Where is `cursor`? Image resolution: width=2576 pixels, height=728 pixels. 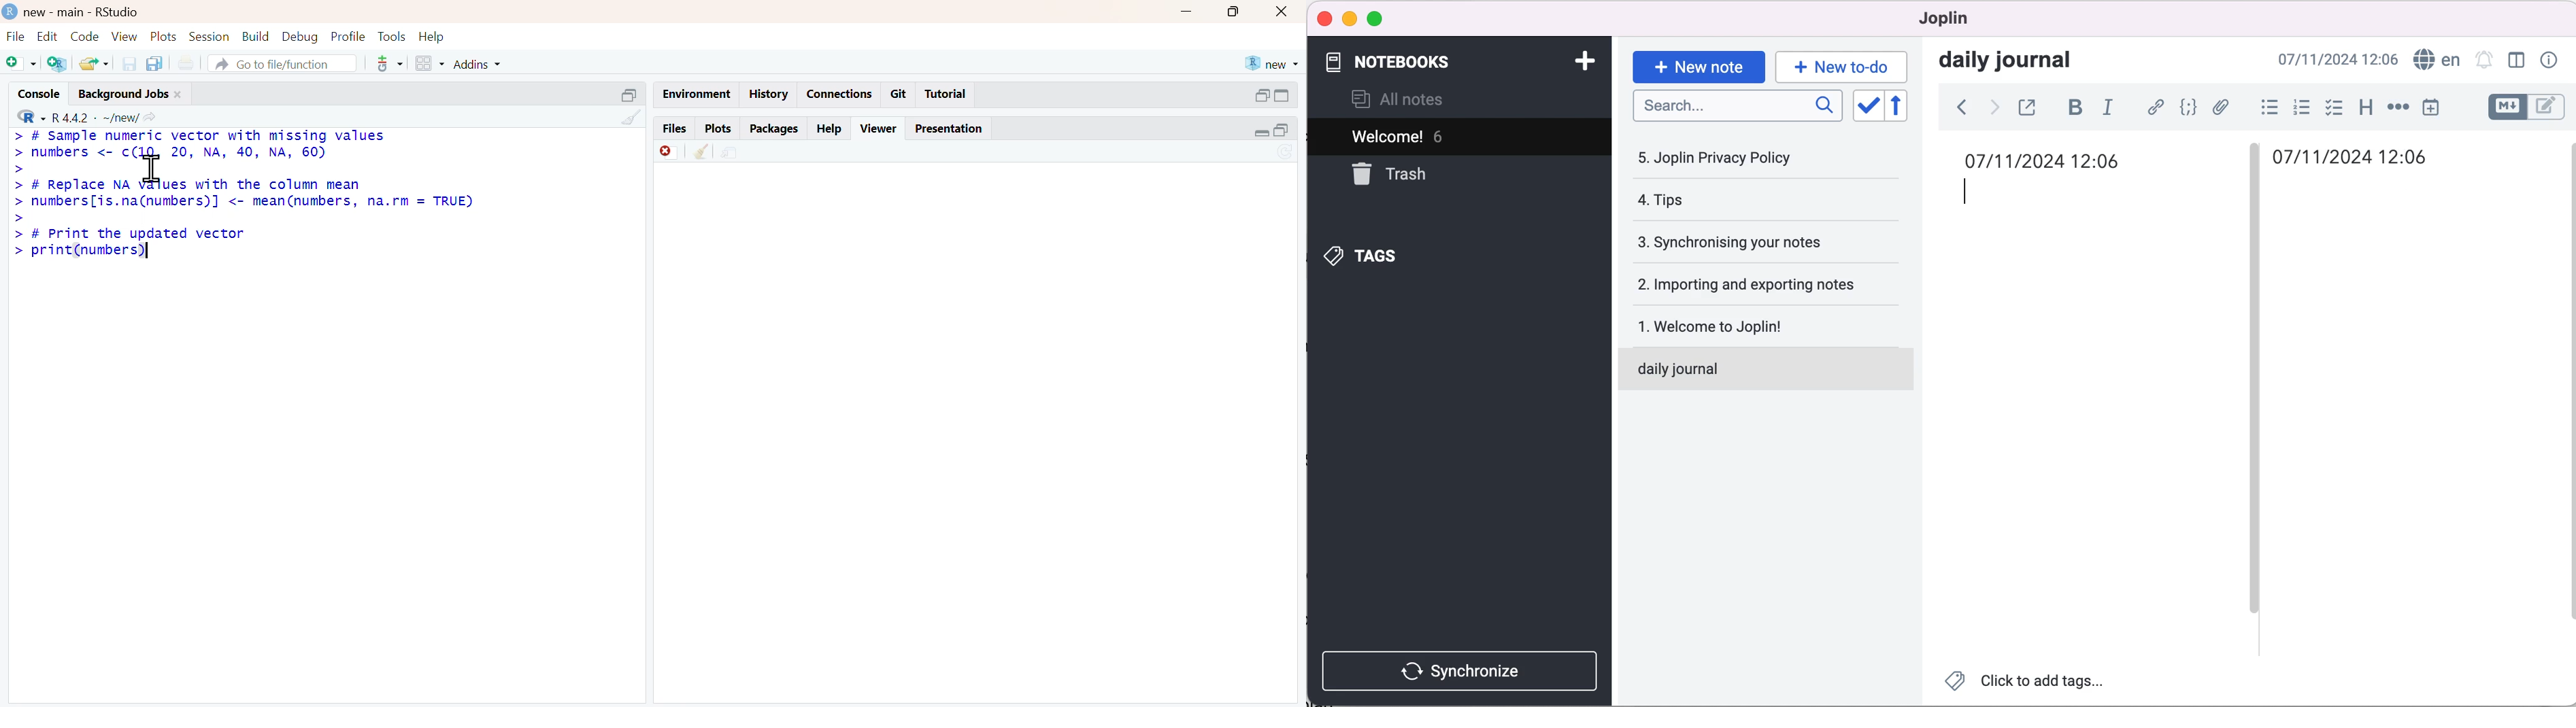
cursor is located at coordinates (152, 167).